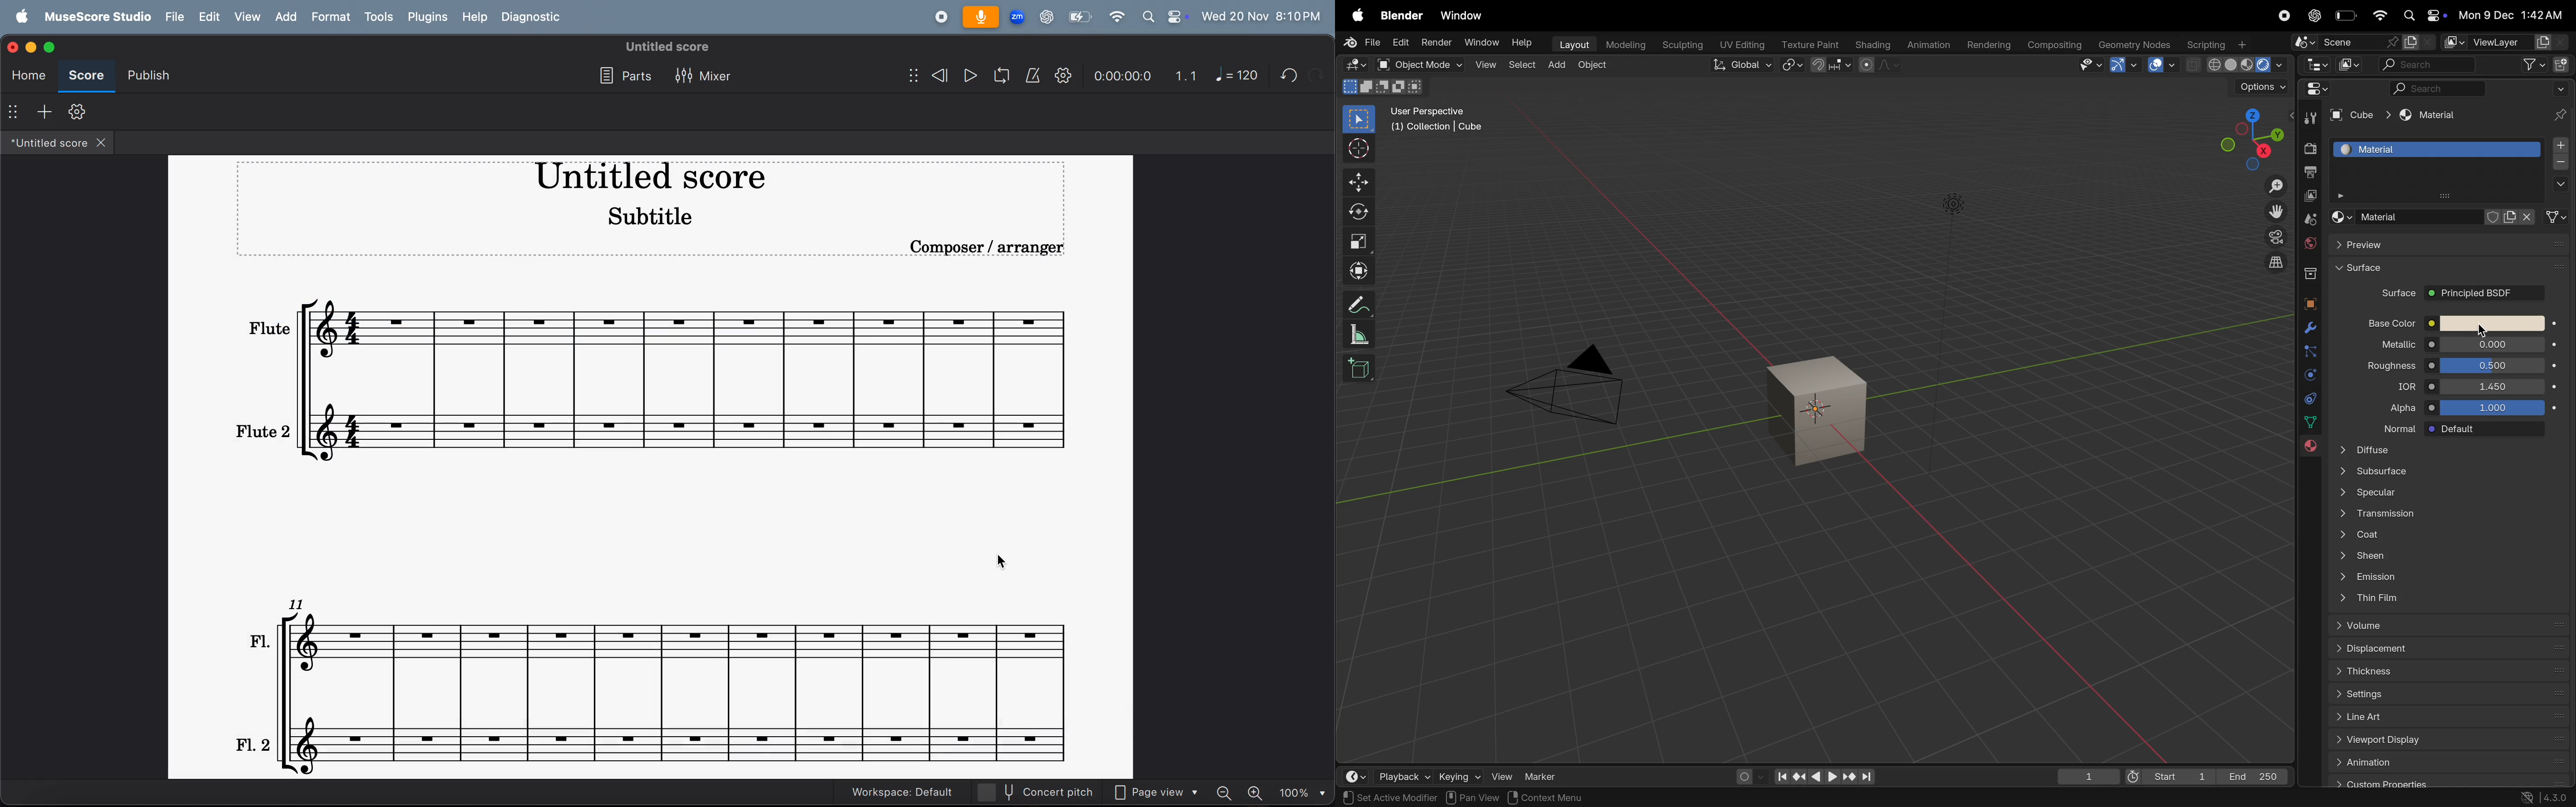 The image size is (2576, 812). What do you see at coordinates (2237, 66) in the screenshot?
I see `view shading` at bounding box center [2237, 66].